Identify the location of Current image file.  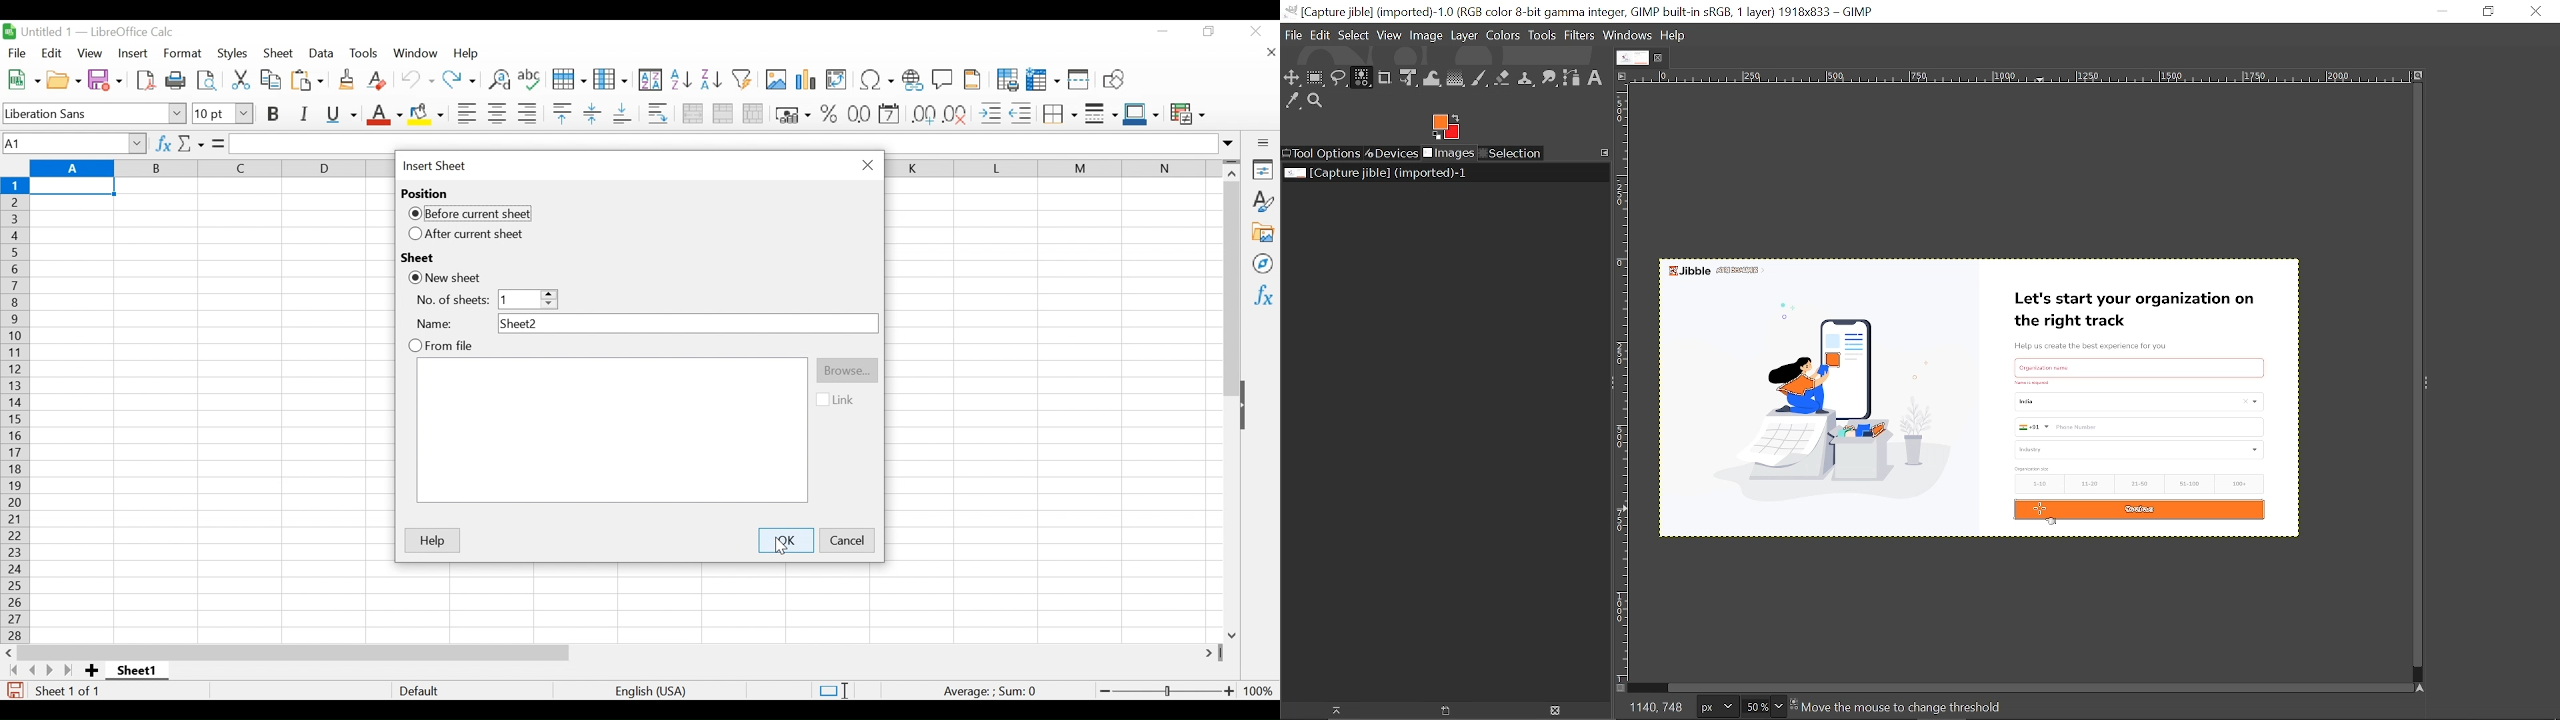
(1377, 172).